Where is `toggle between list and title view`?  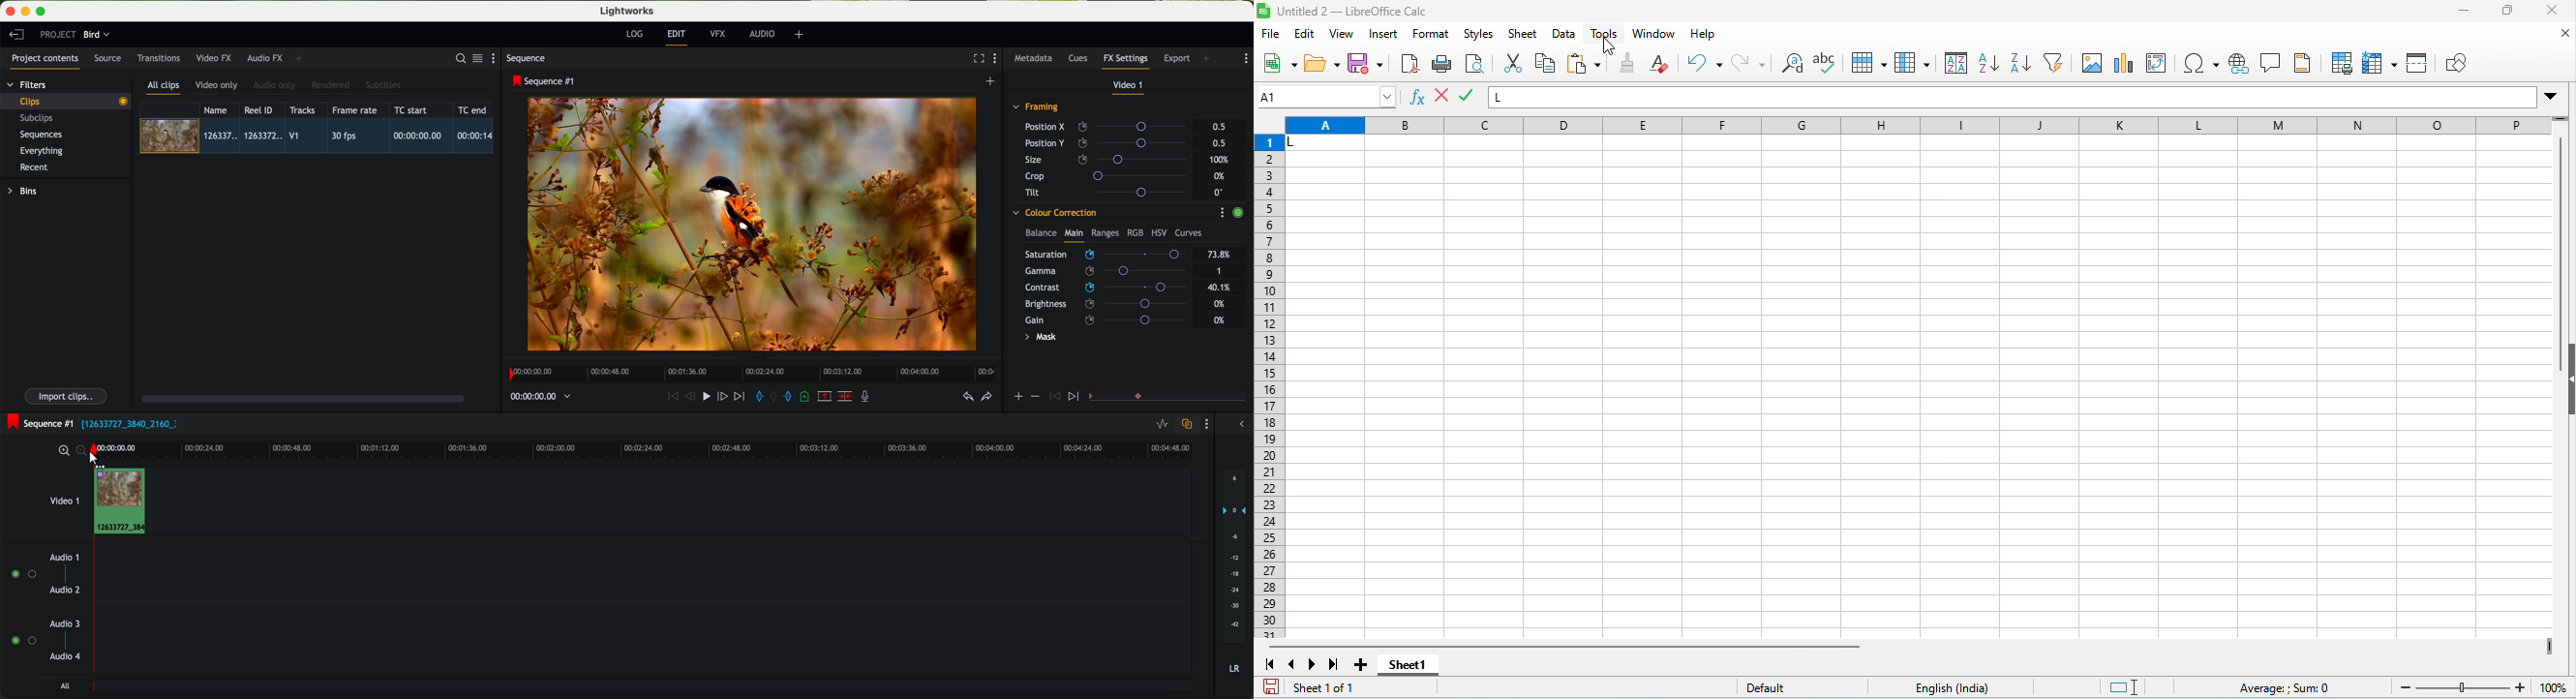 toggle between list and title view is located at coordinates (477, 58).